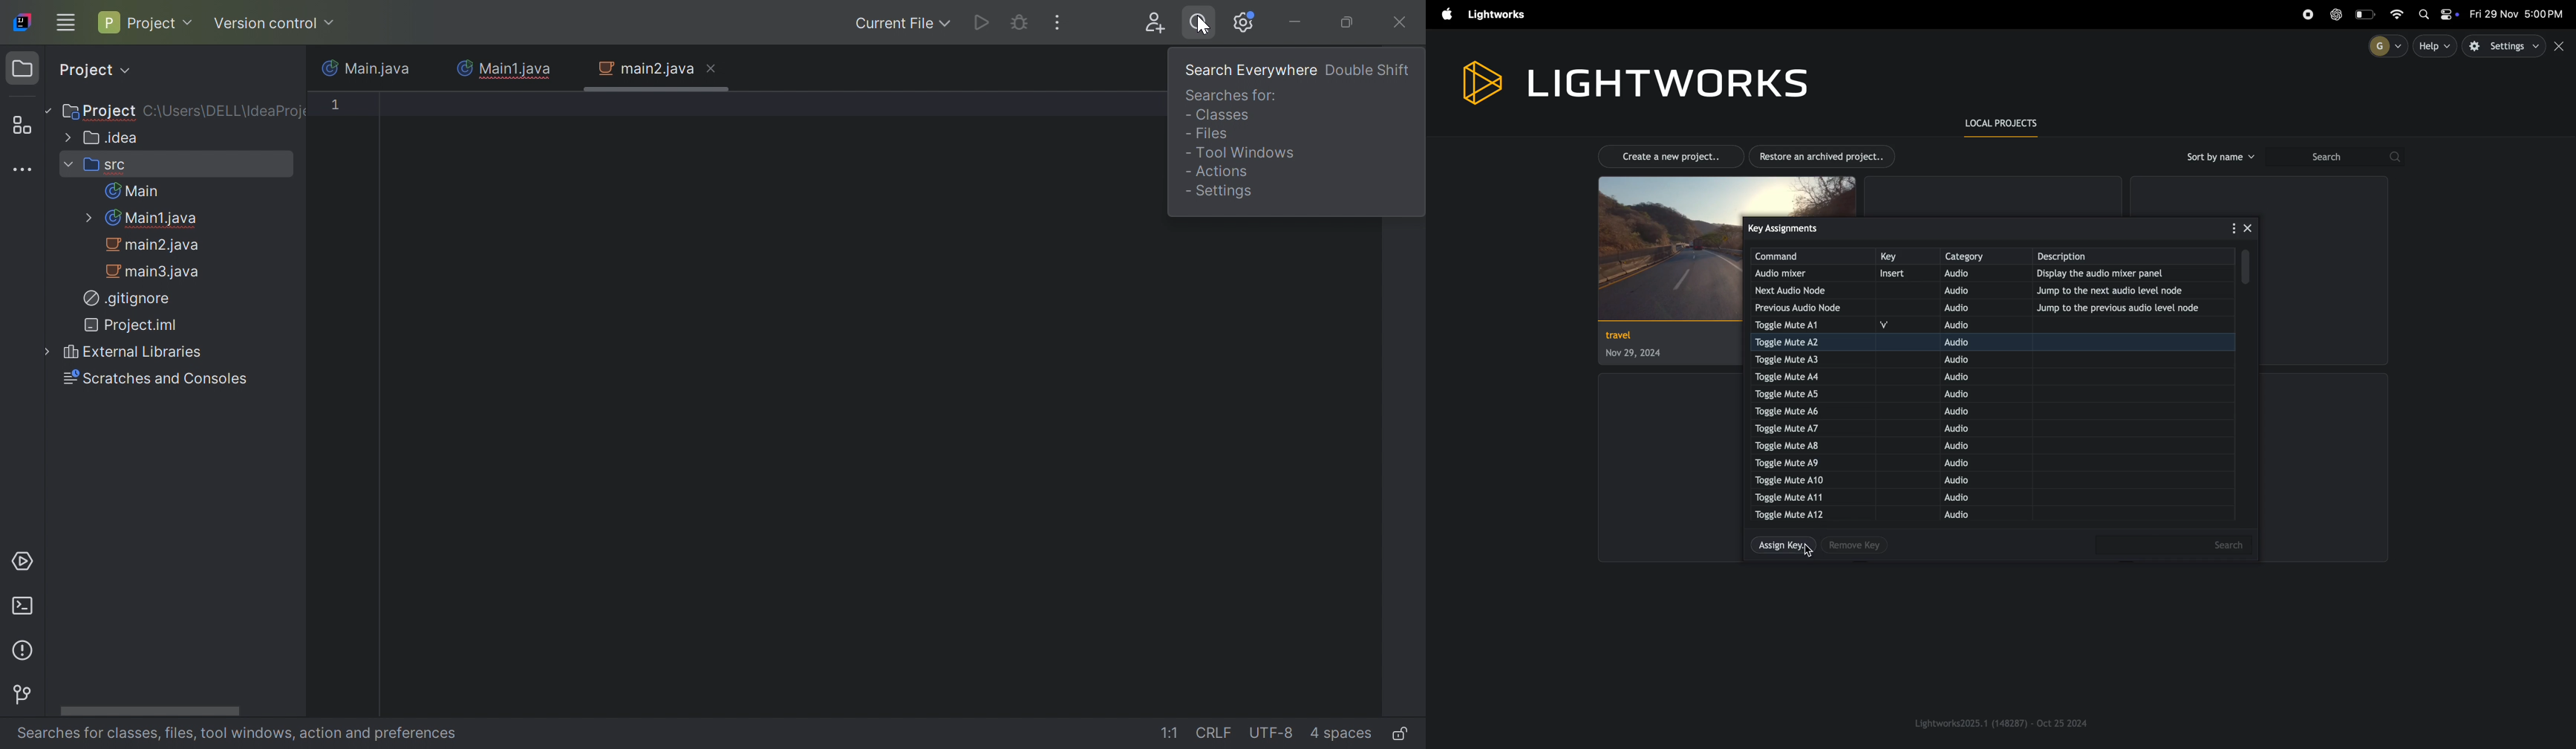  I want to click on cursor, so click(1810, 550).